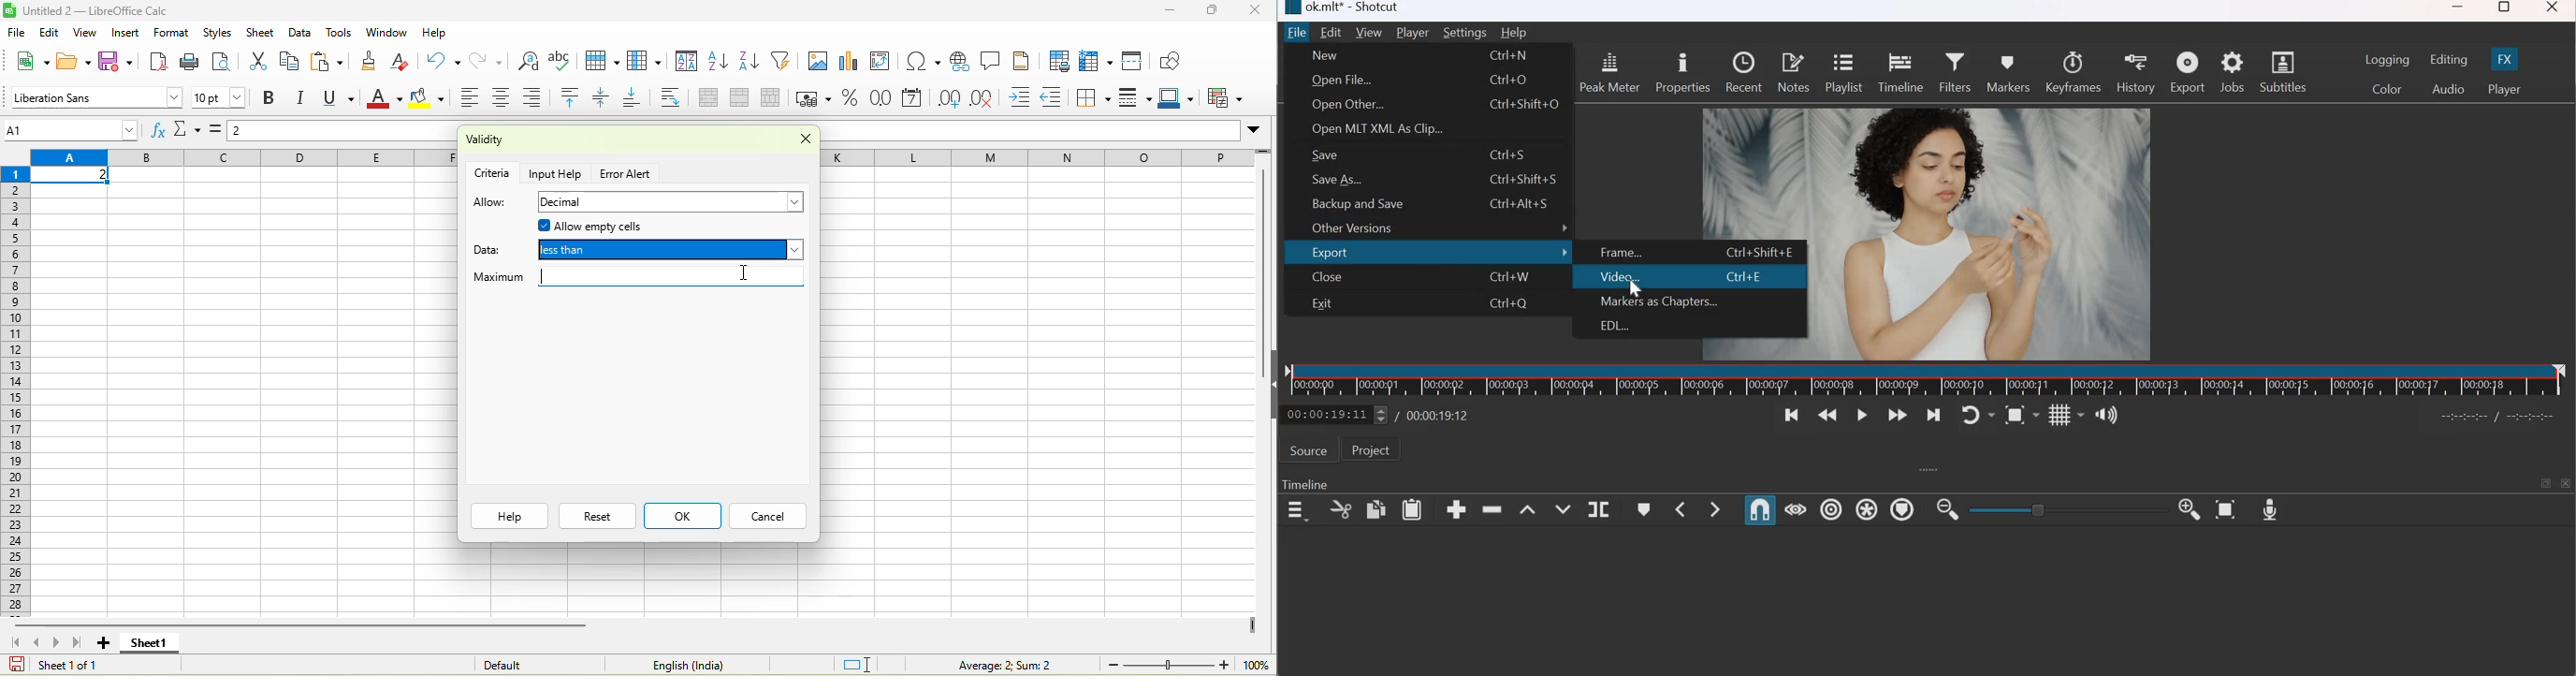 This screenshot has height=700, width=2576. What do you see at coordinates (224, 63) in the screenshot?
I see `print preview` at bounding box center [224, 63].